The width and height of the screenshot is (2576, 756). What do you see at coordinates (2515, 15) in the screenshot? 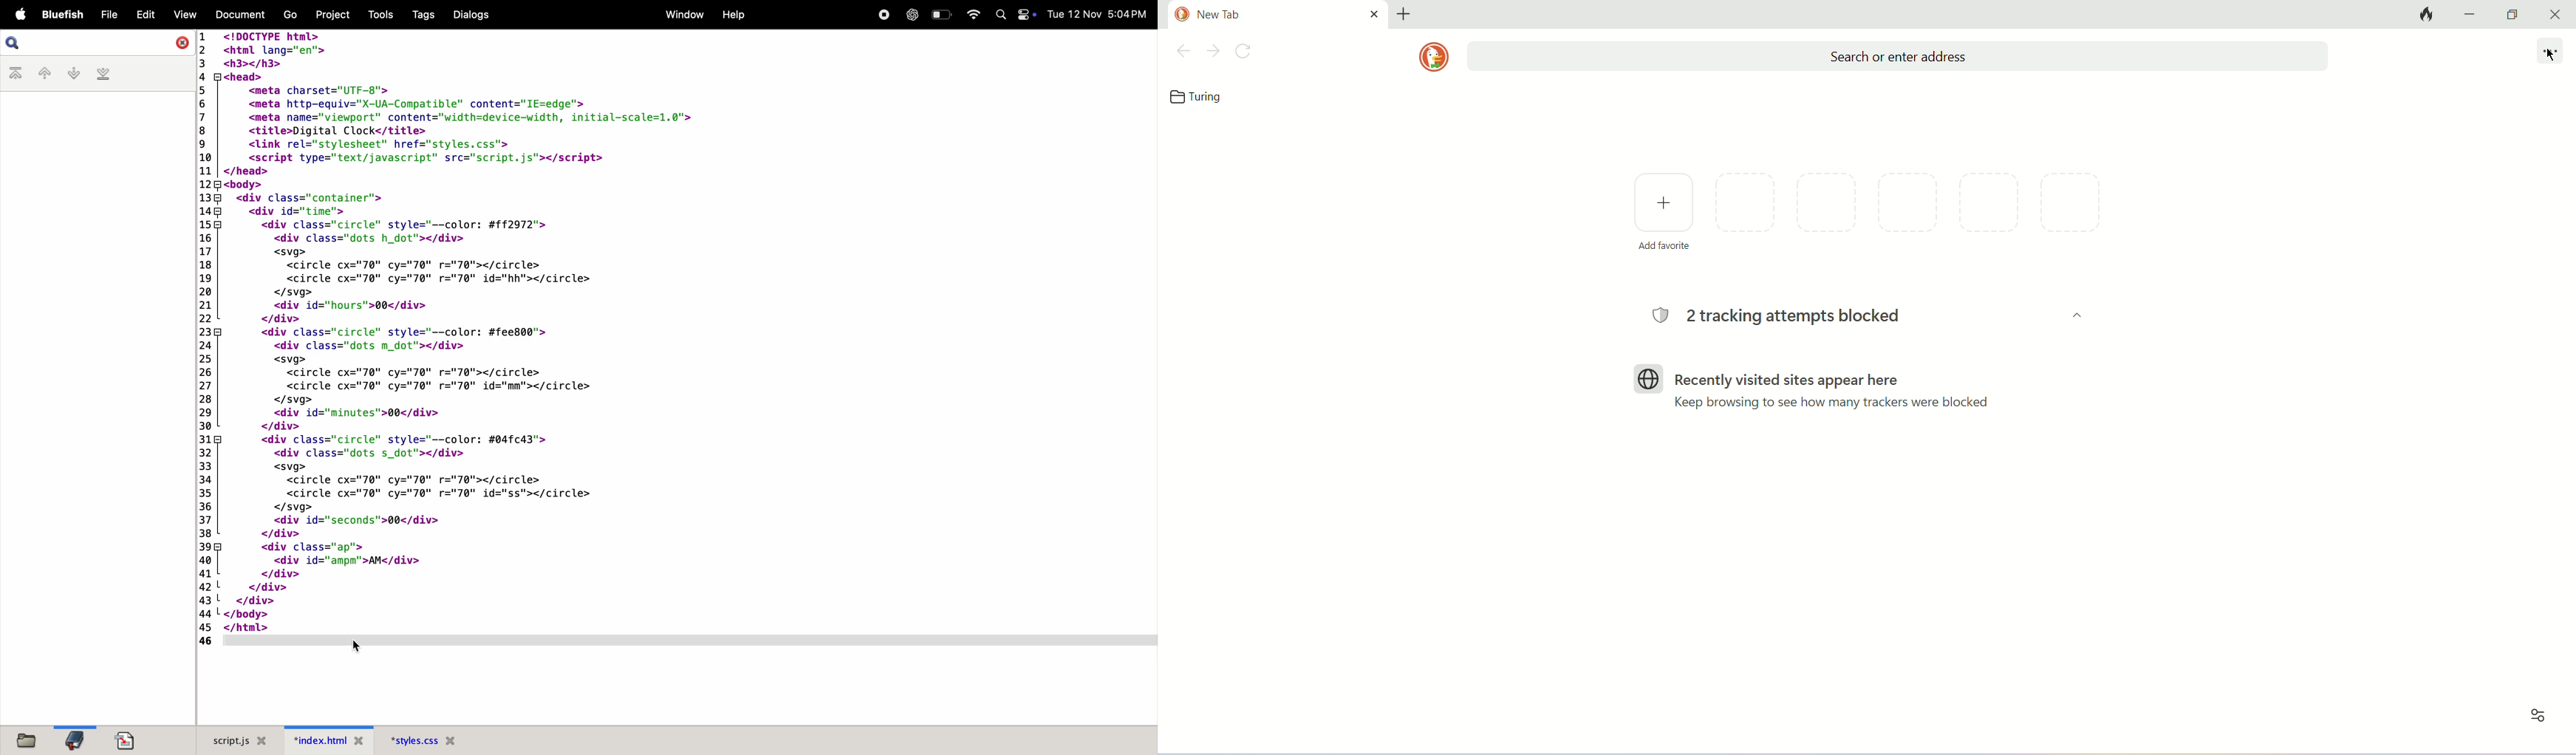
I see `maximize` at bounding box center [2515, 15].